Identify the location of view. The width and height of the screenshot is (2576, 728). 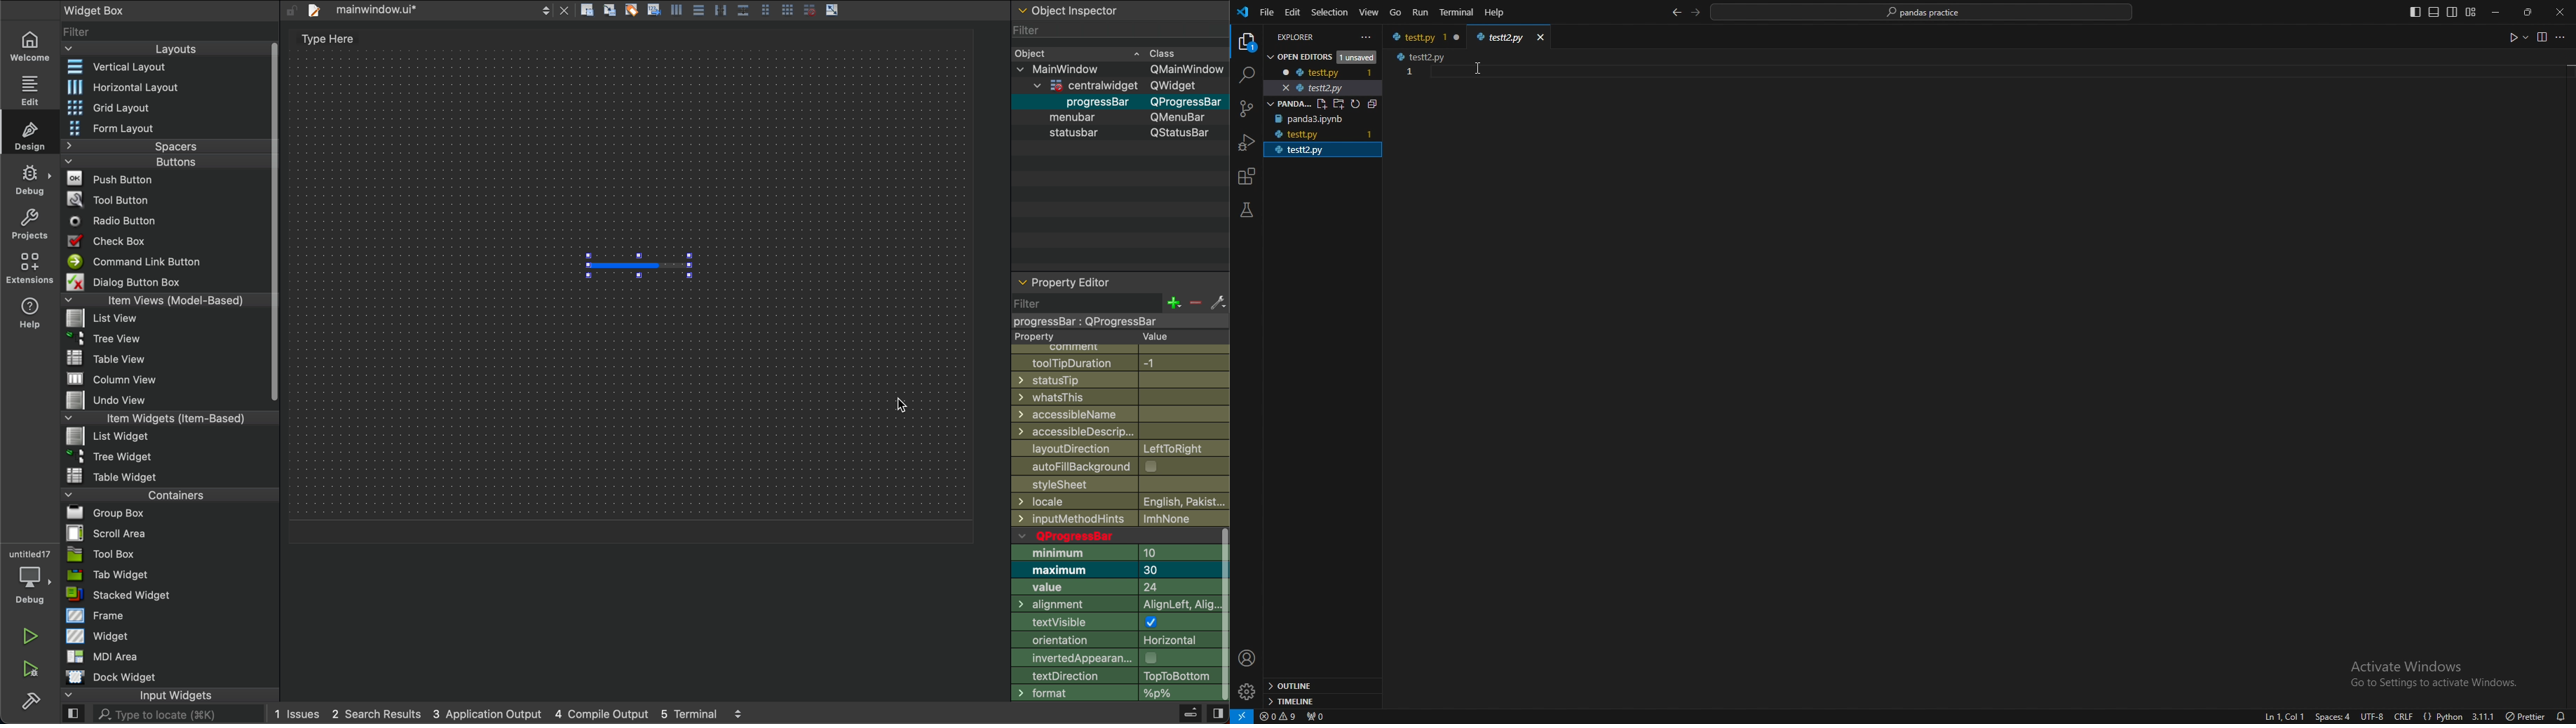
(2541, 36).